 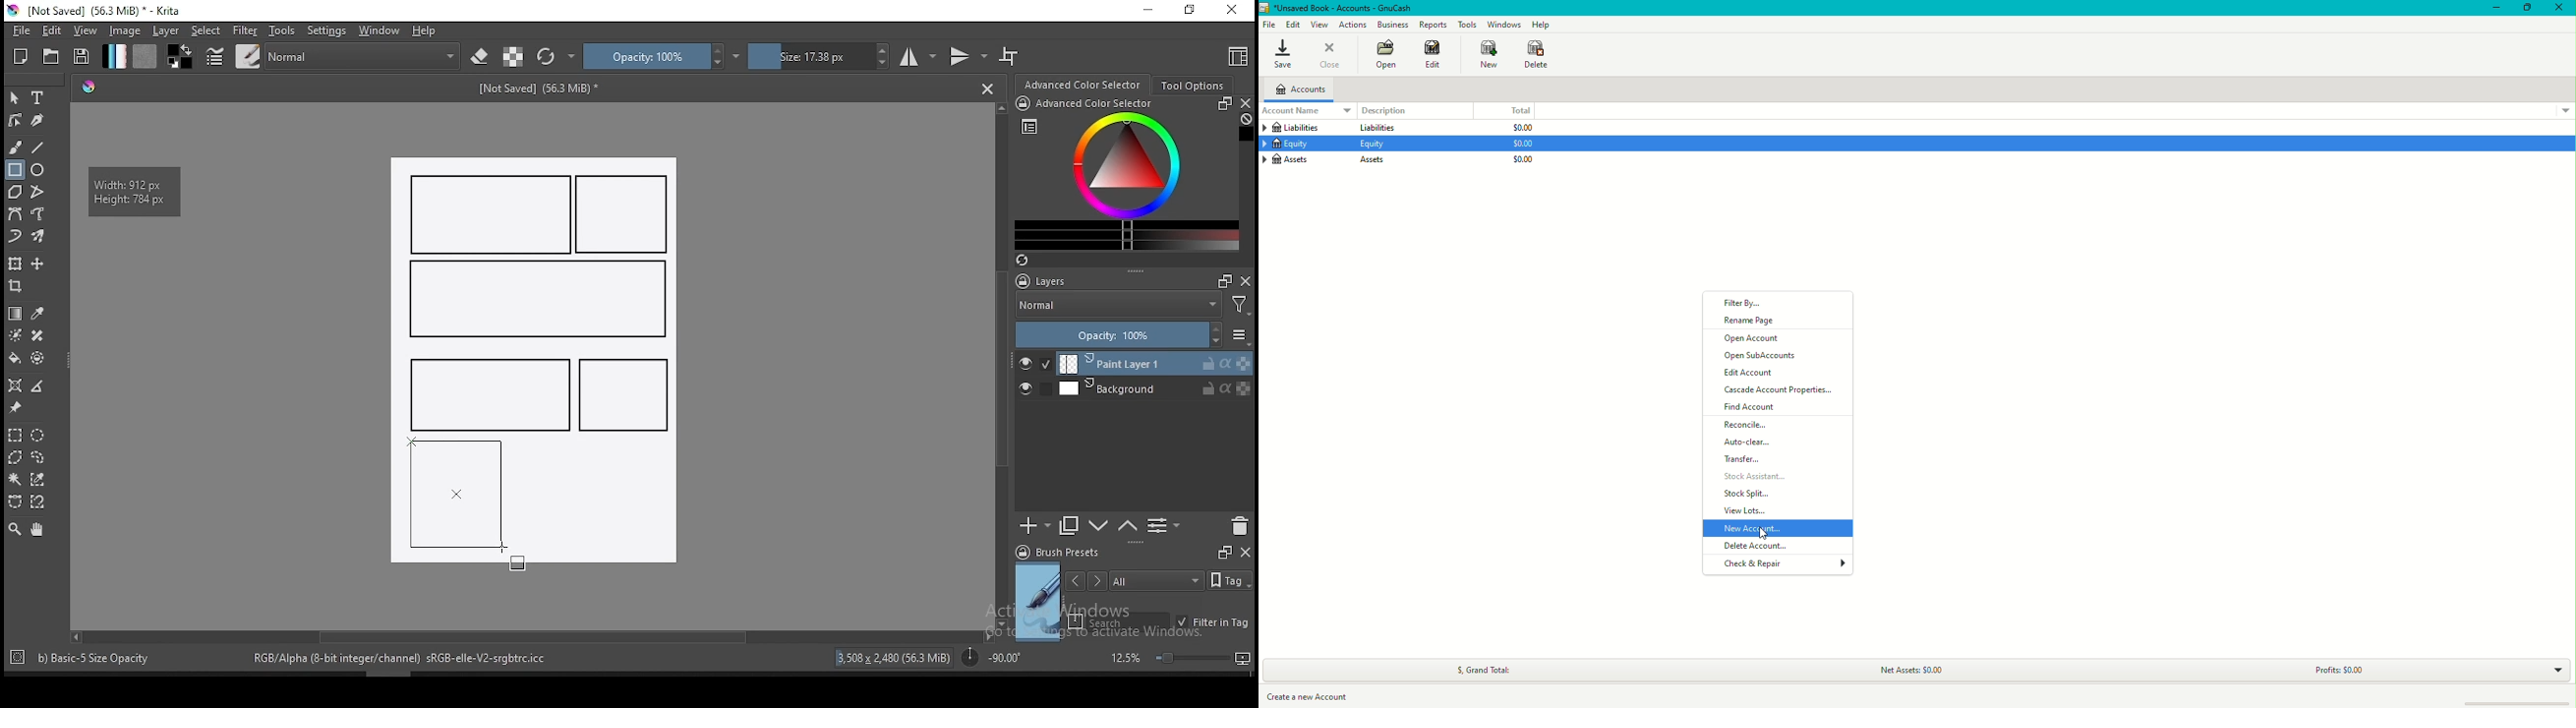 What do you see at coordinates (1163, 525) in the screenshot?
I see `view or change layer properties` at bounding box center [1163, 525].